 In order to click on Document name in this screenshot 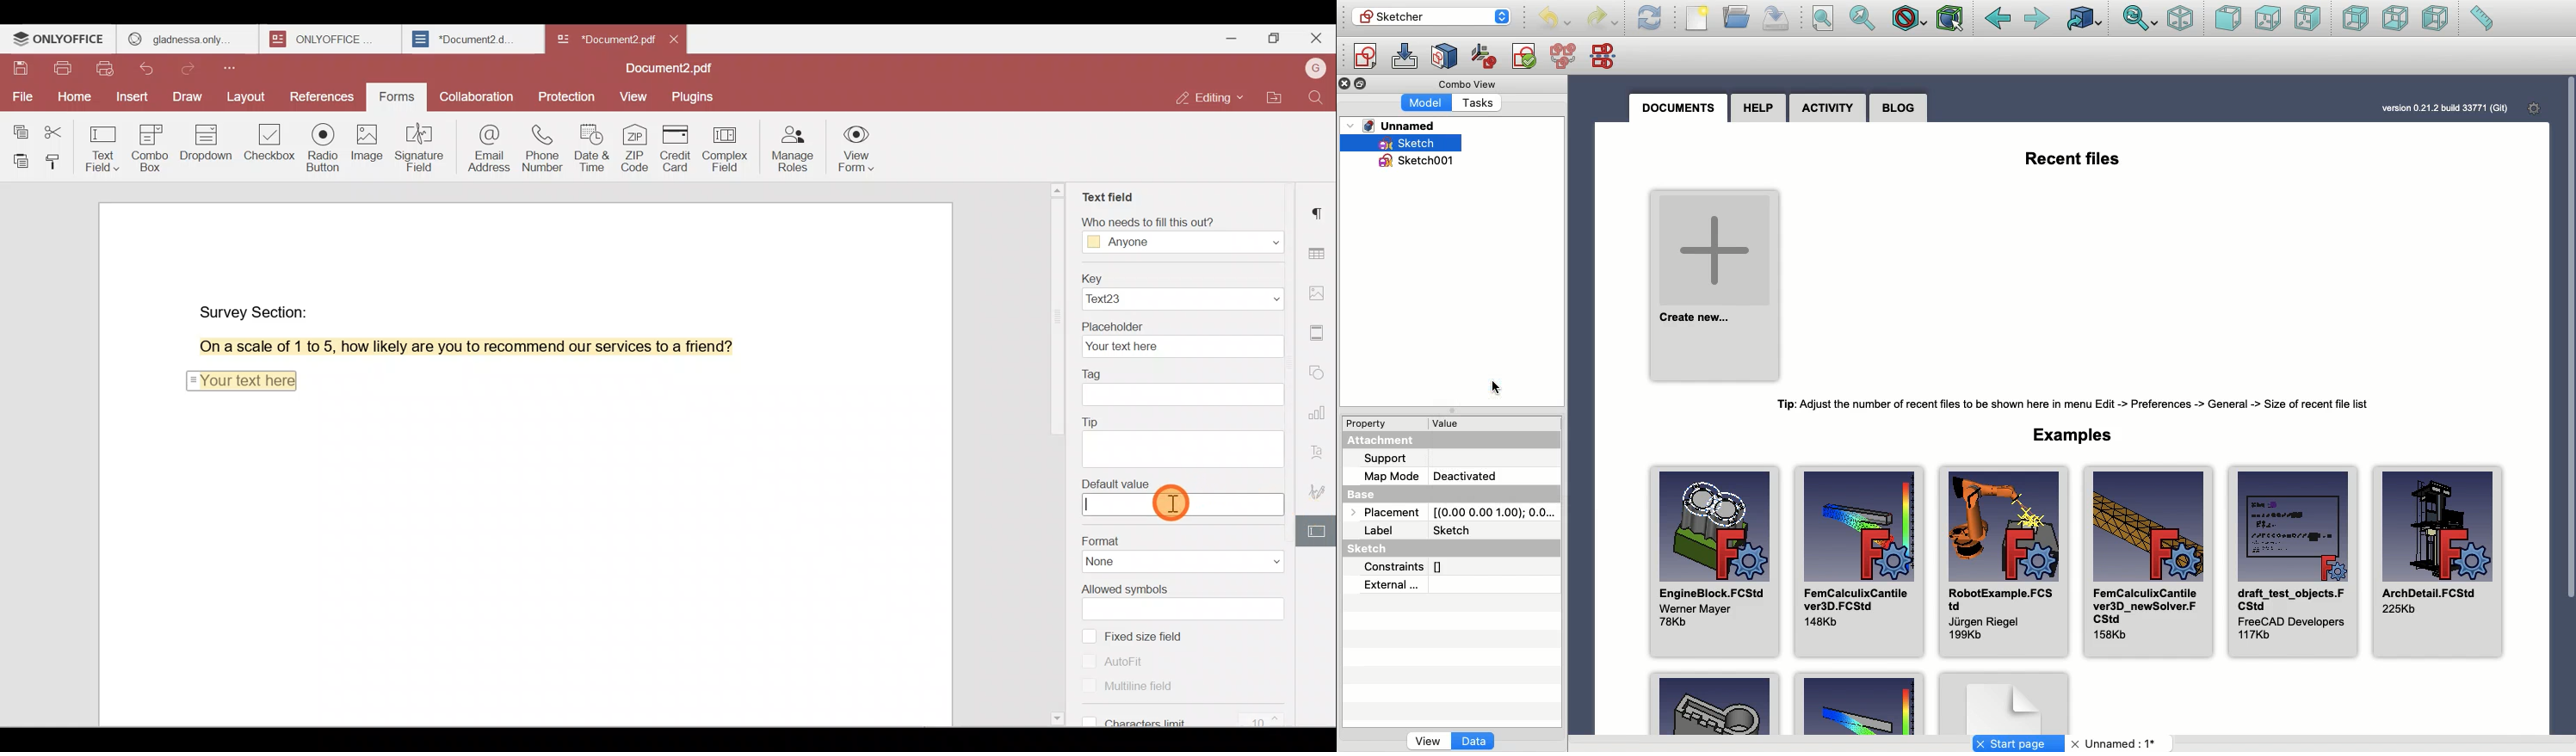, I will do `click(674, 70)`.